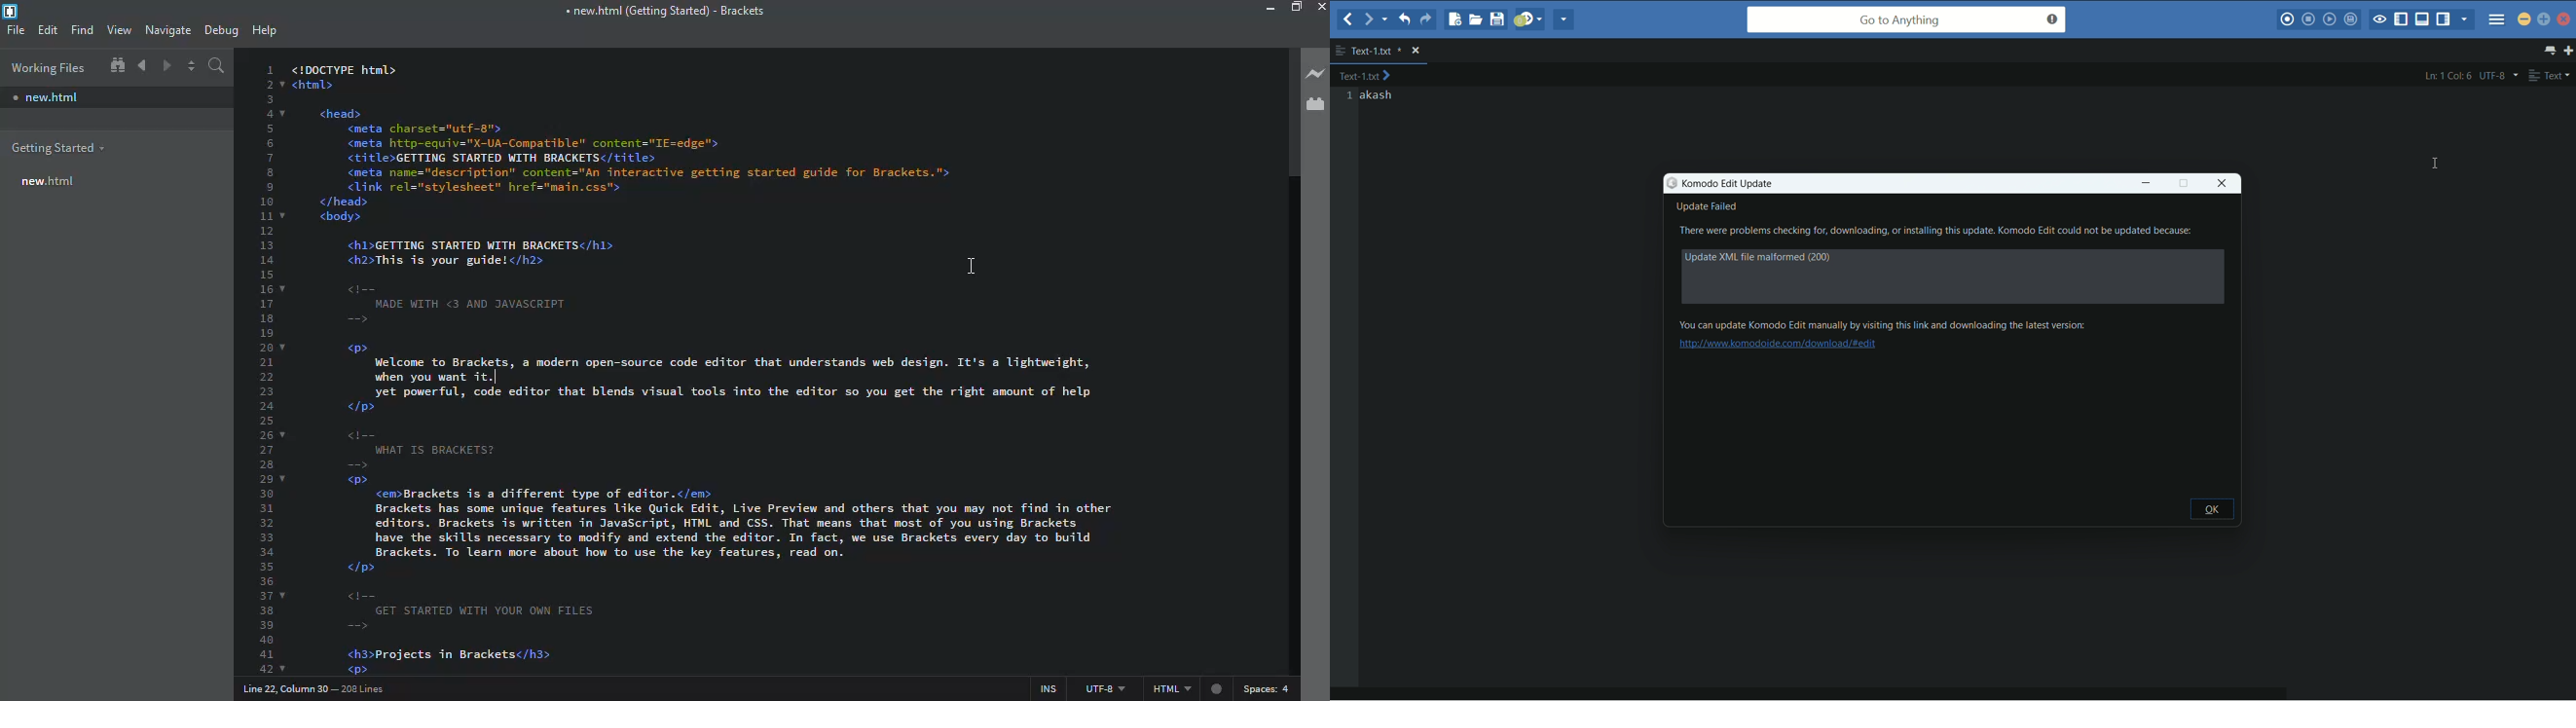  I want to click on , so click(1427, 19).